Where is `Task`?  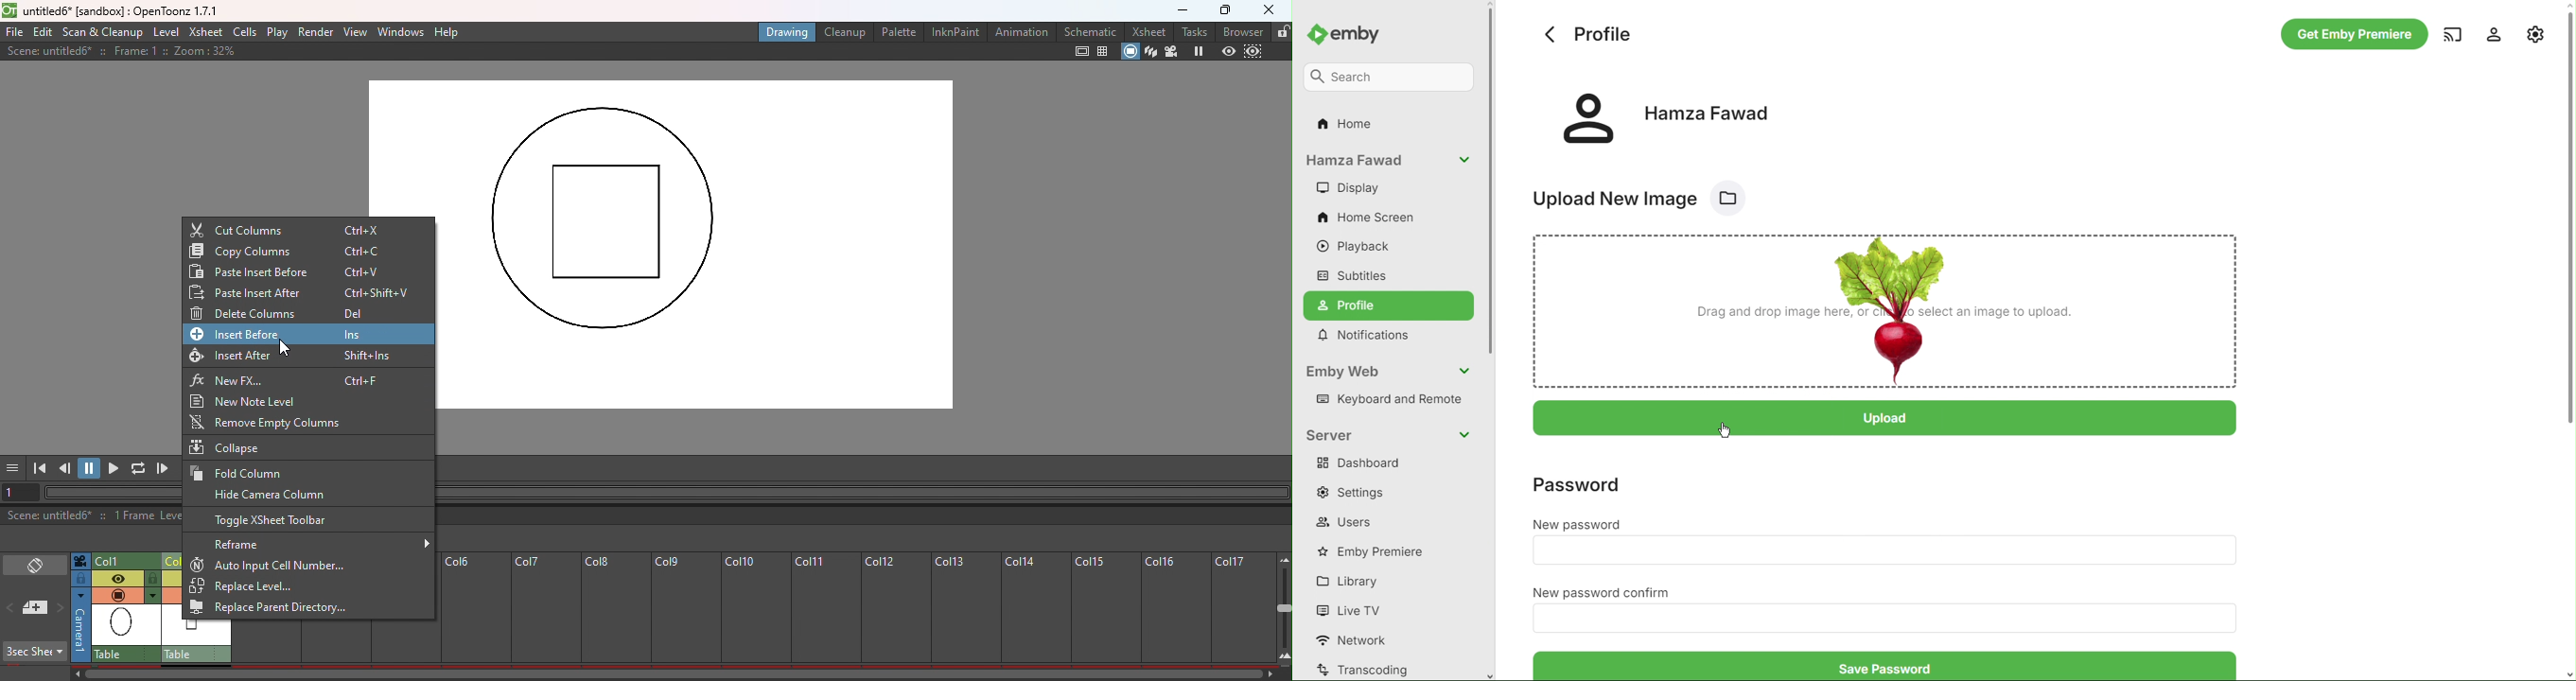
Task is located at coordinates (1194, 31).